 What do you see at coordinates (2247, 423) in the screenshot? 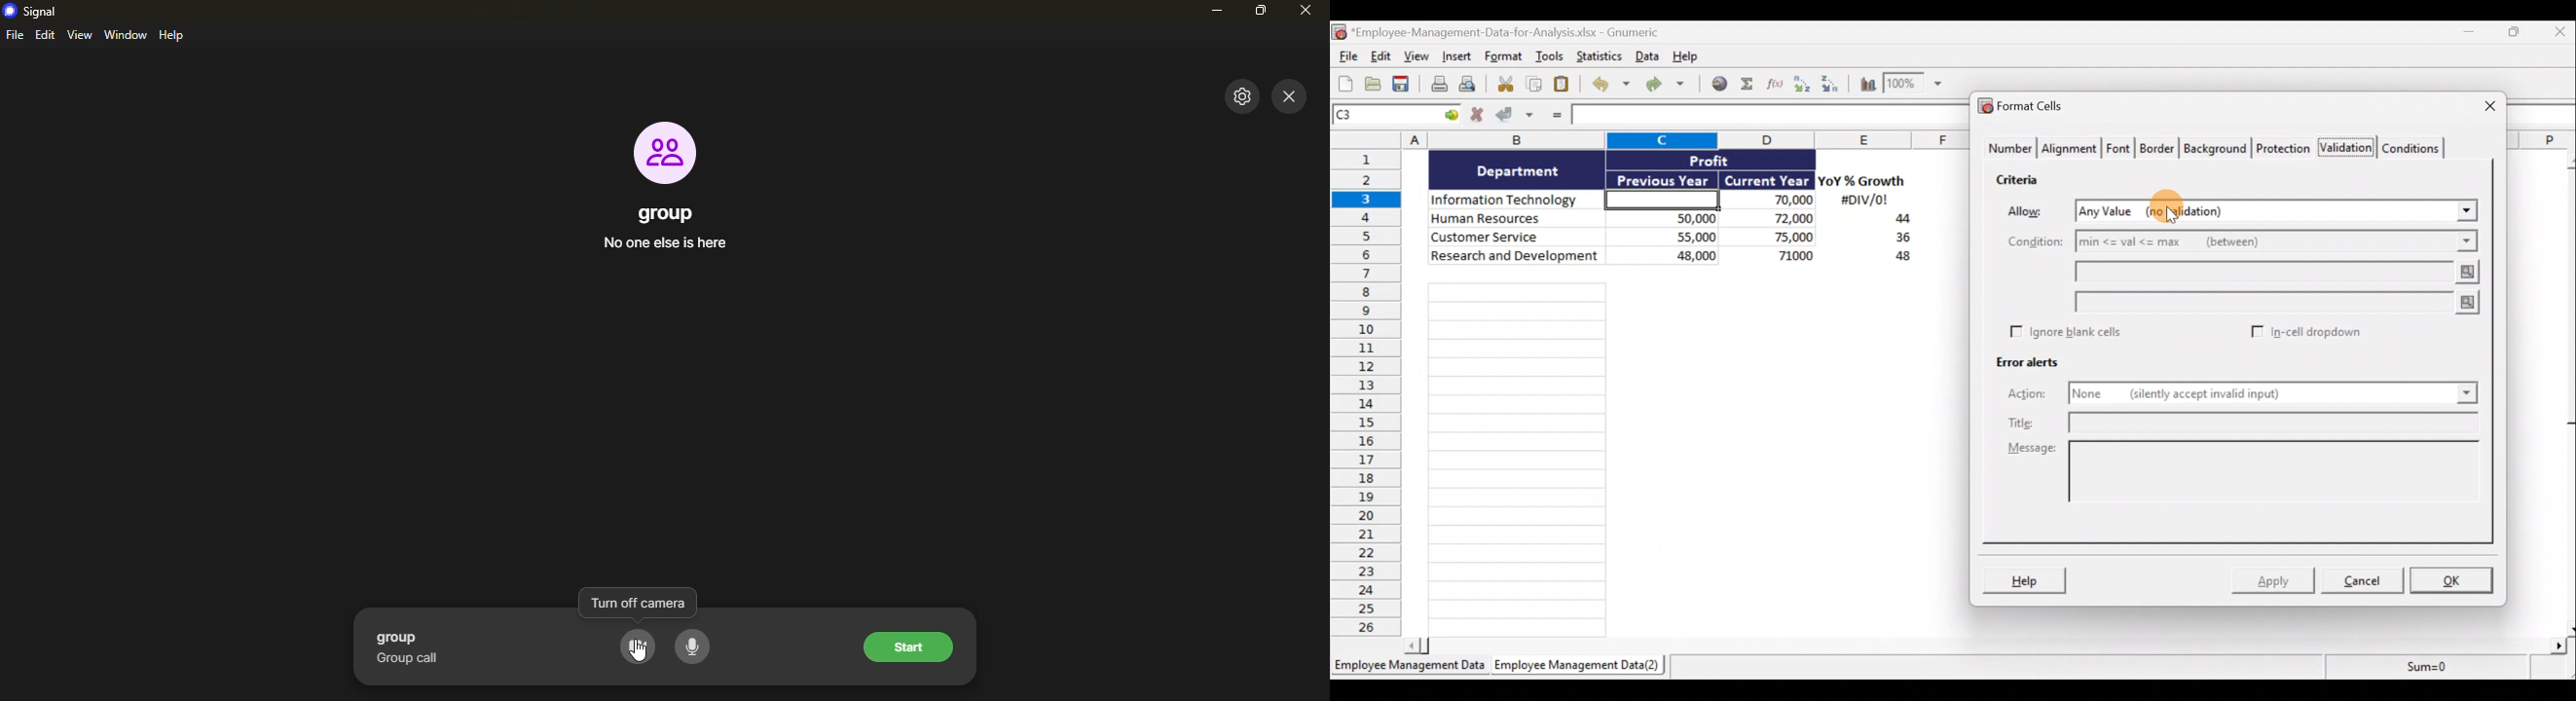
I see `Title` at bounding box center [2247, 423].